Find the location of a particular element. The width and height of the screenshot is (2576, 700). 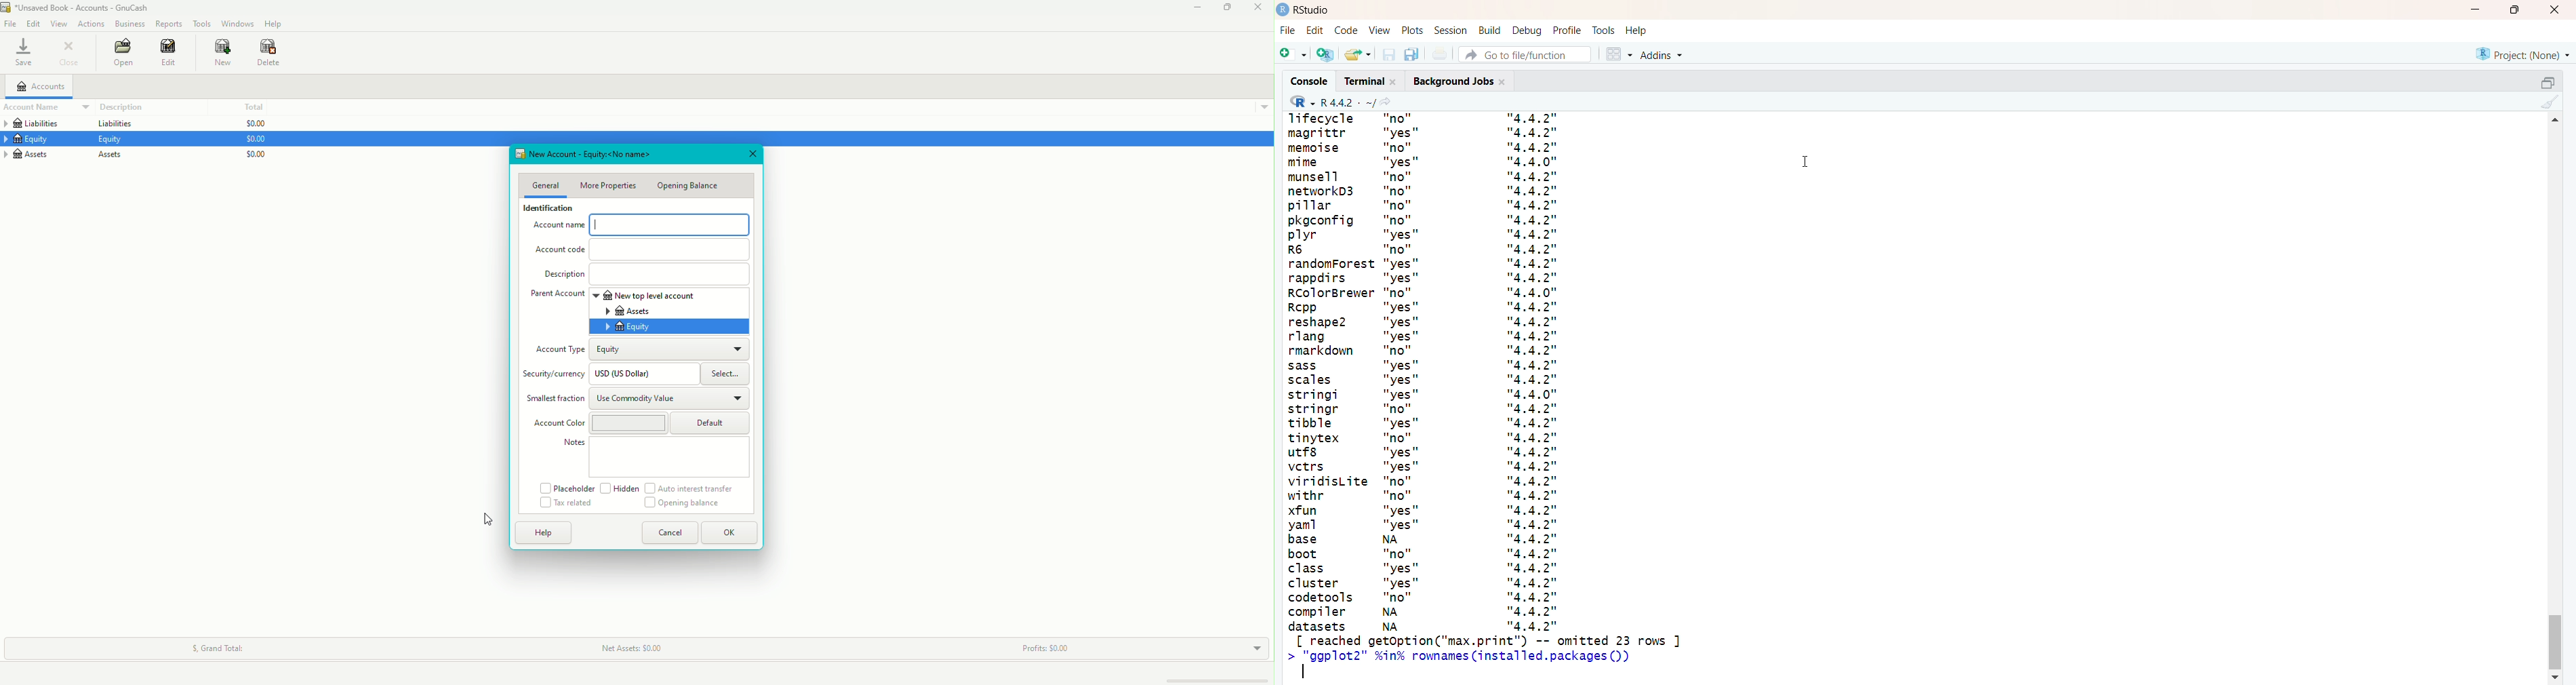

Actions is located at coordinates (93, 24).